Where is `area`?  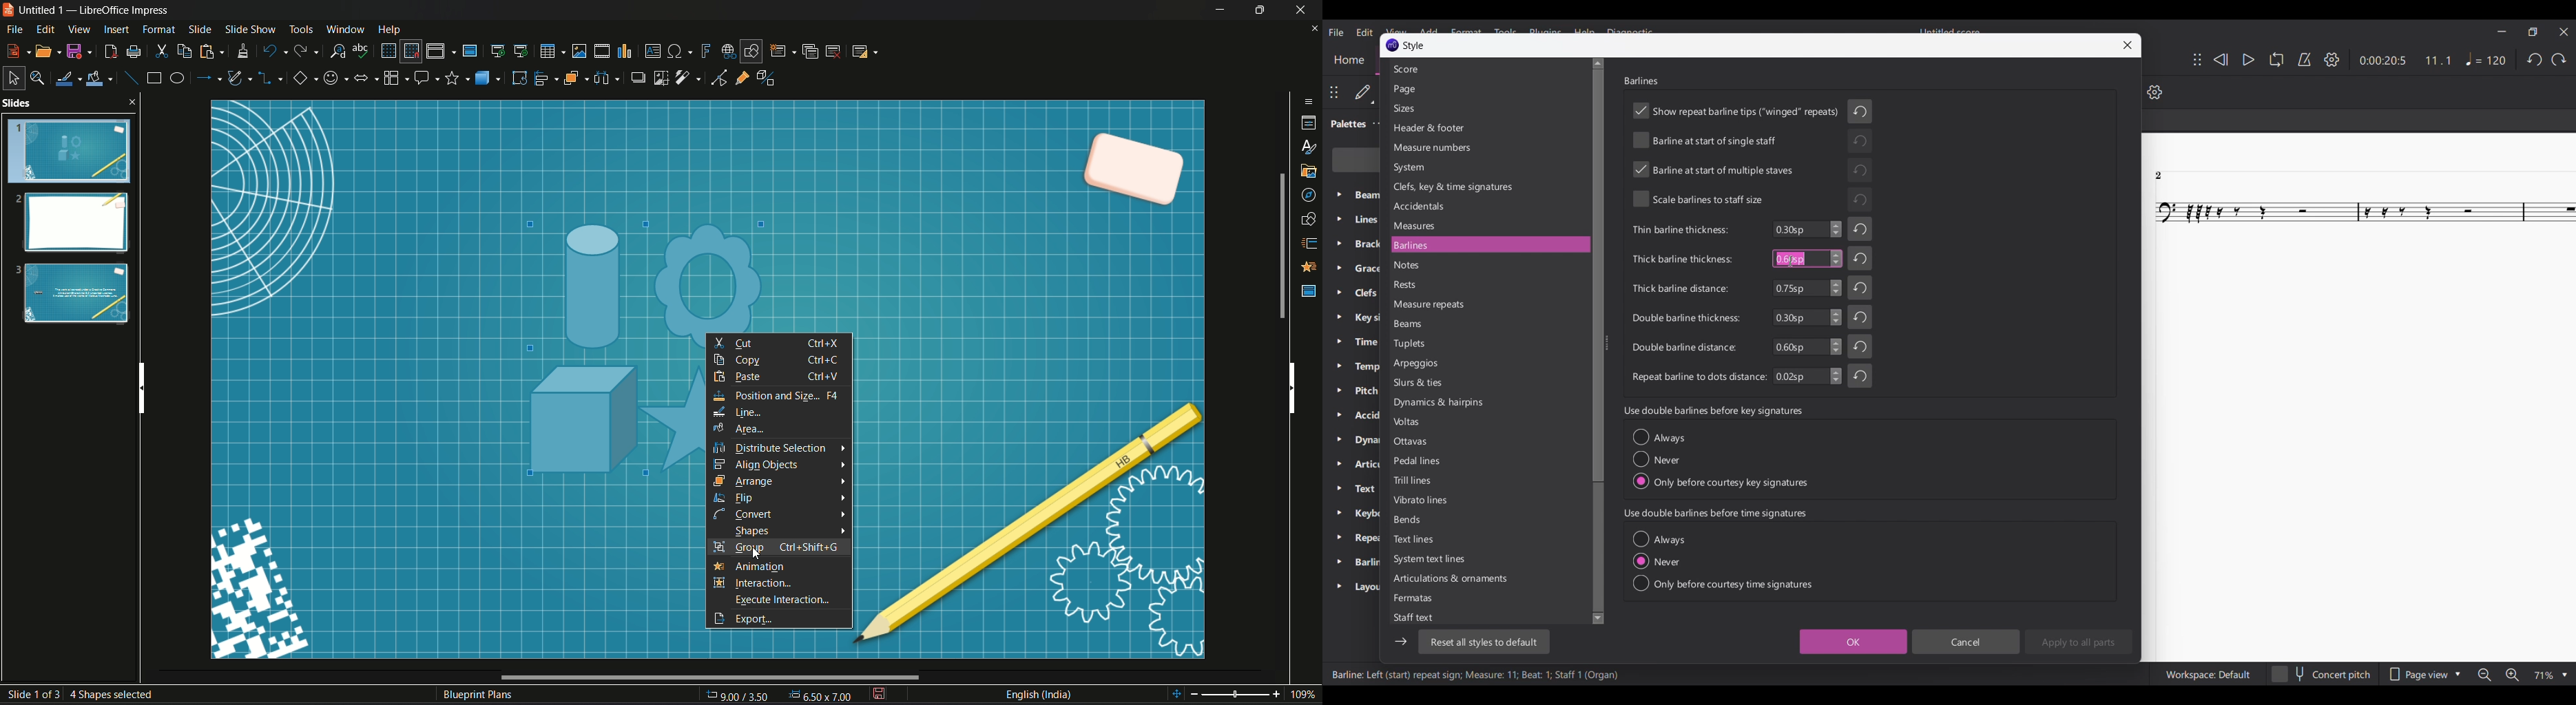
area is located at coordinates (740, 428).